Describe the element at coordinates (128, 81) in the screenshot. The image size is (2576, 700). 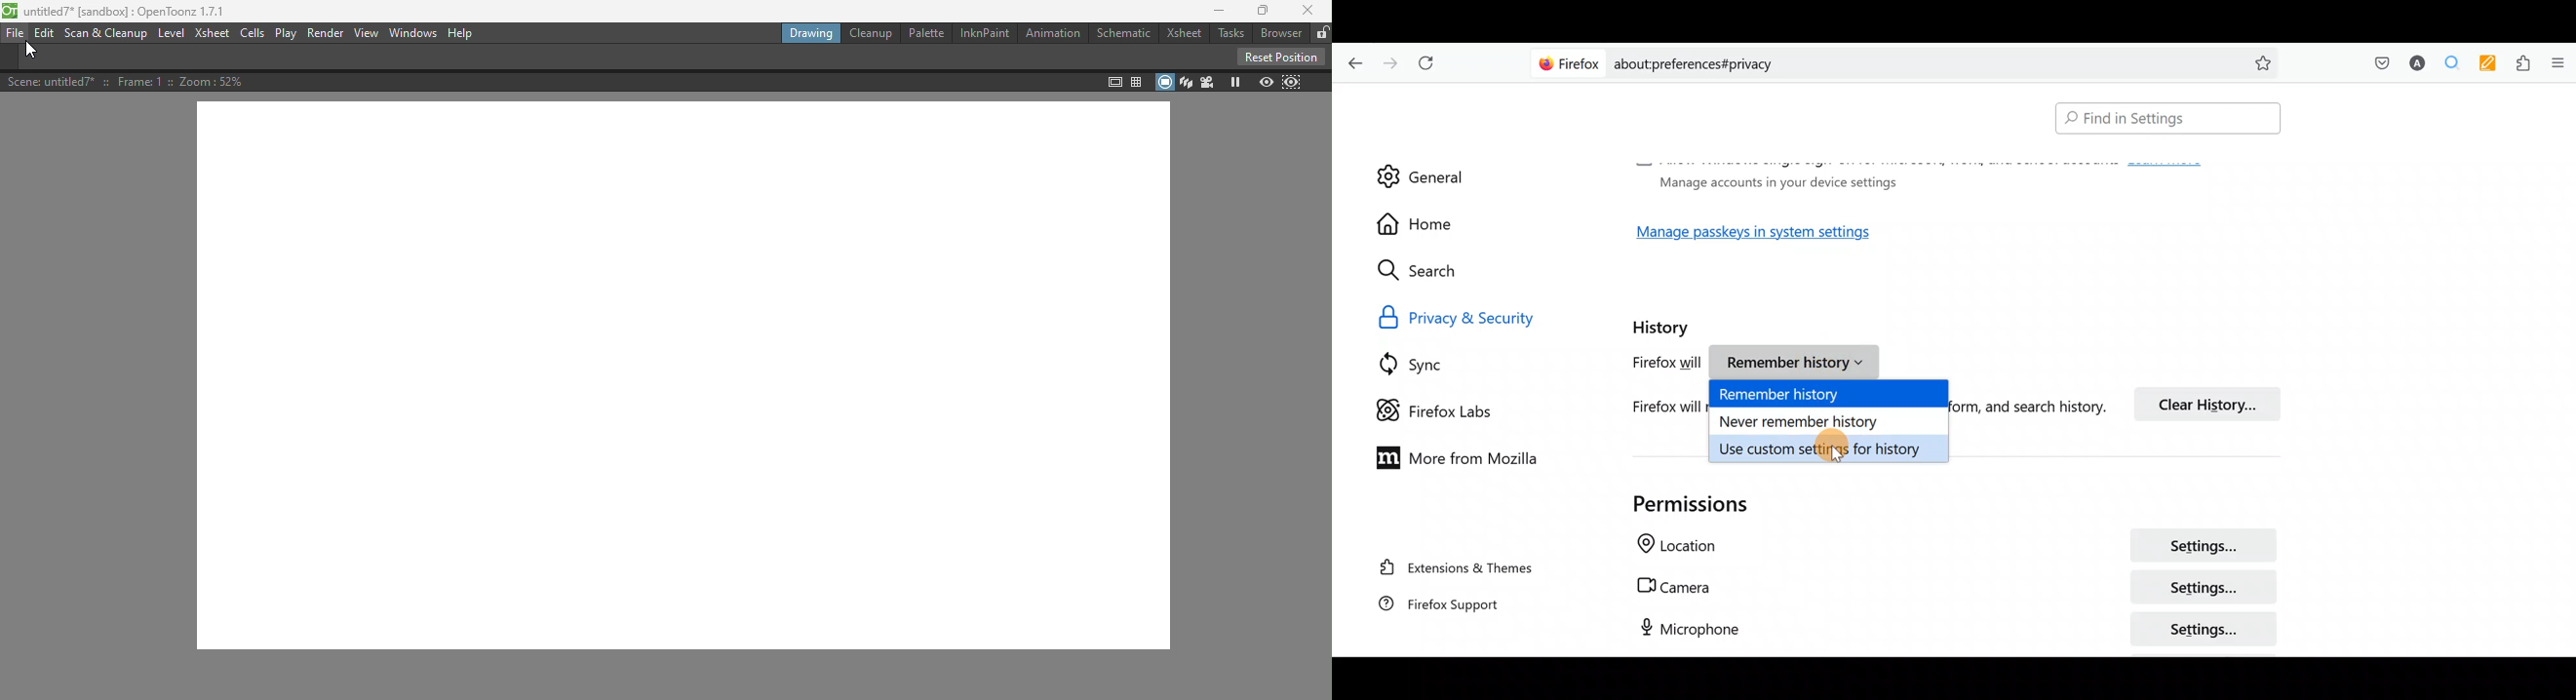
I see `Scene details` at that location.